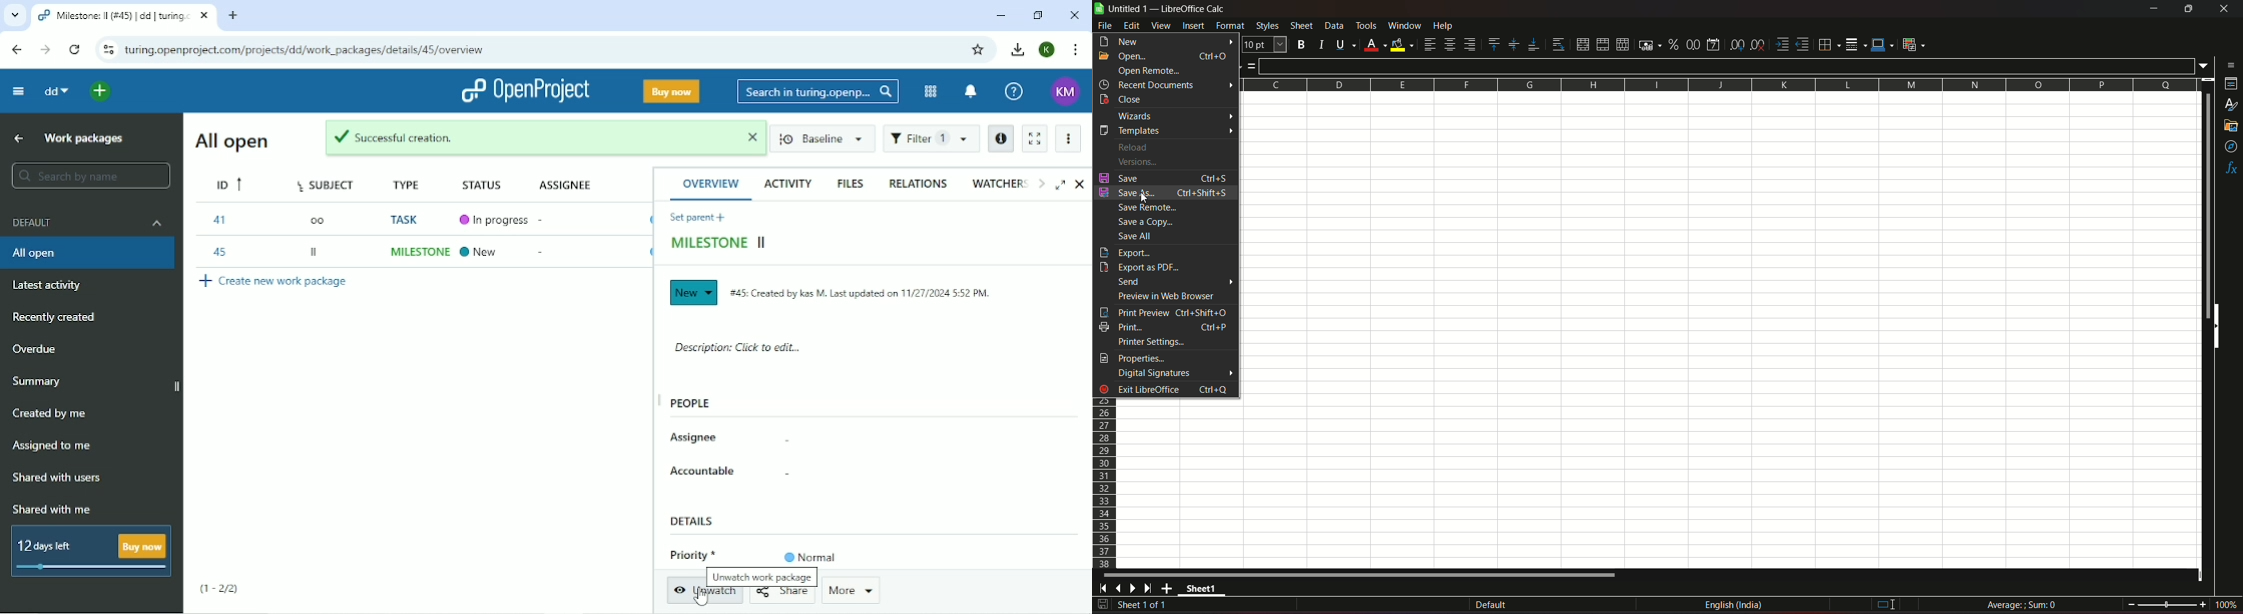  Describe the element at coordinates (1106, 25) in the screenshot. I see `file` at that location.